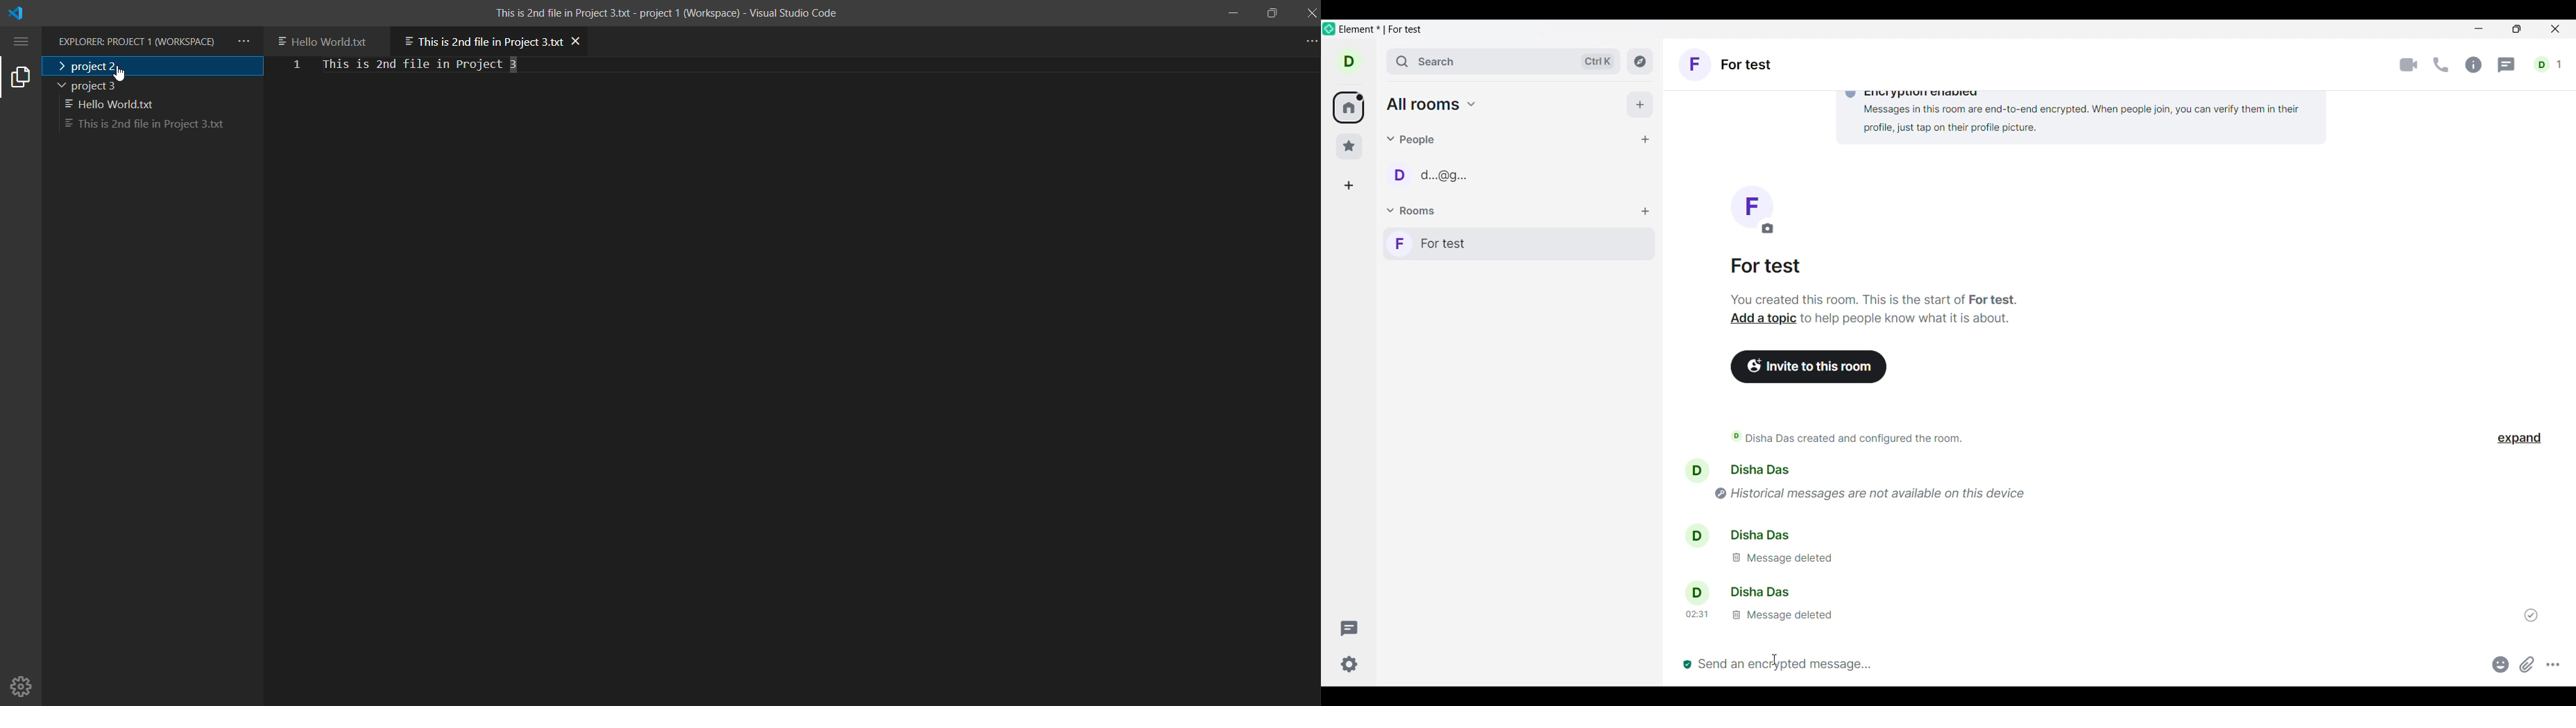 The width and height of the screenshot is (2576, 728). I want to click on disha das, so click(1756, 533).